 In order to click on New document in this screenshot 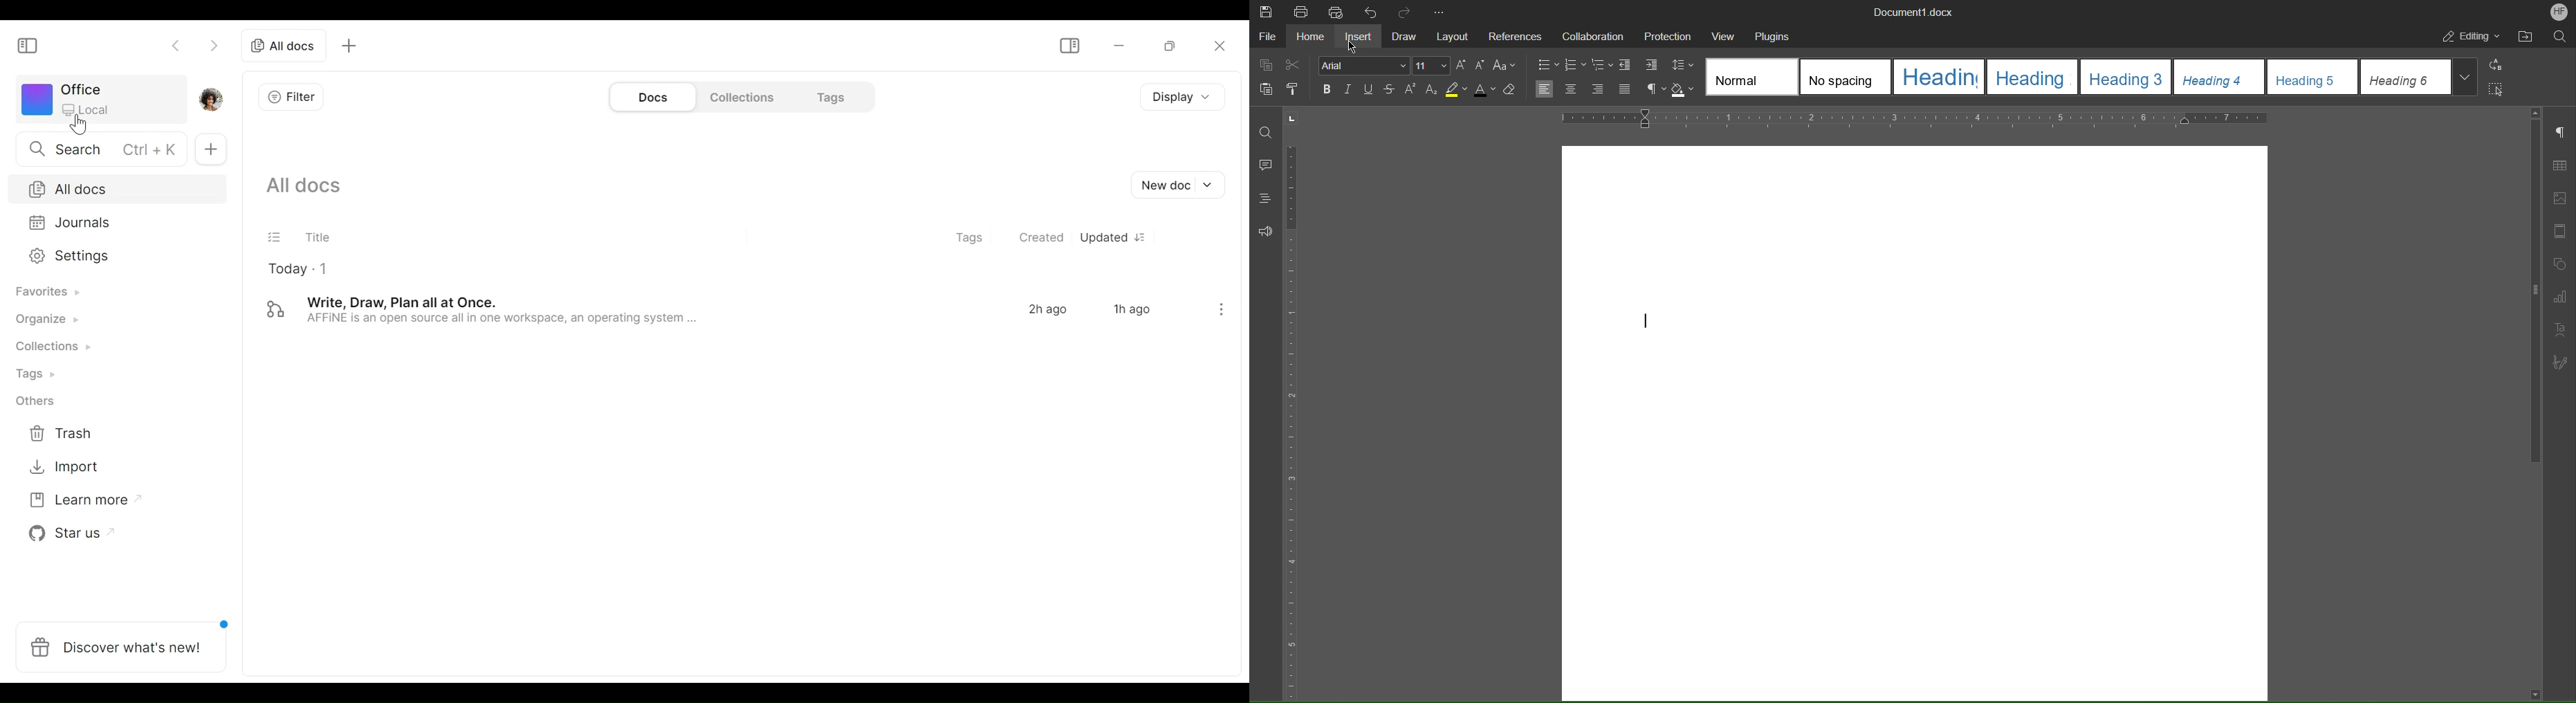, I will do `click(1177, 184)`.